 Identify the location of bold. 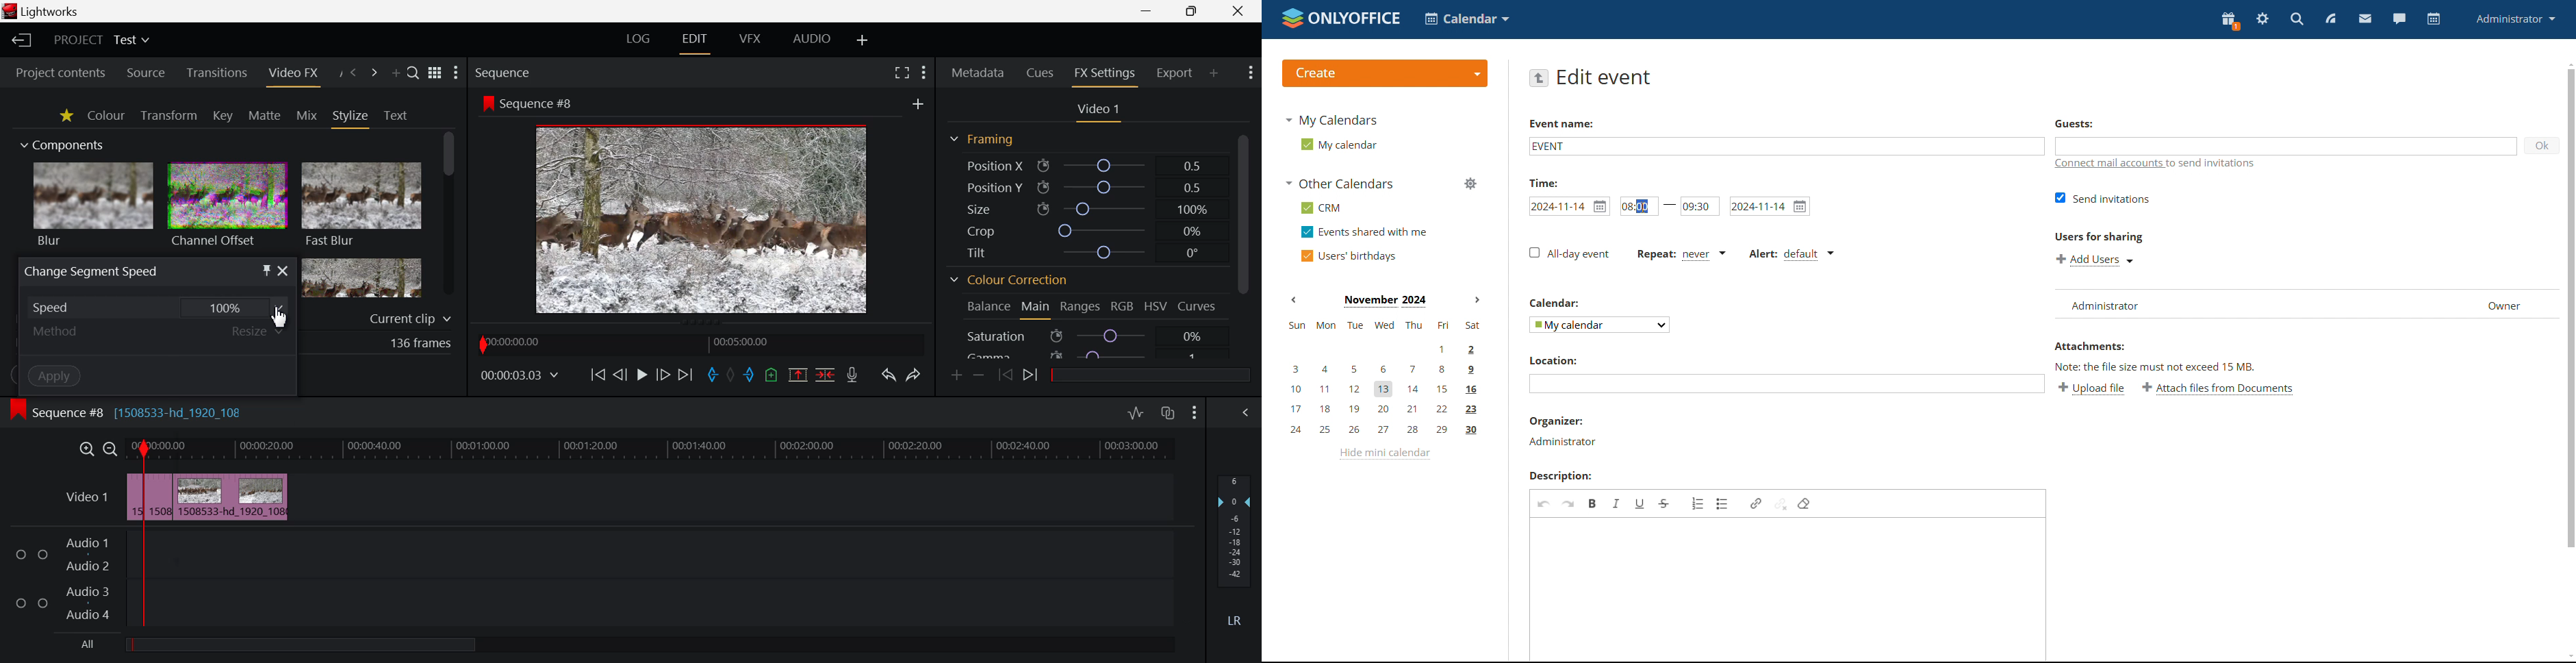
(1593, 503).